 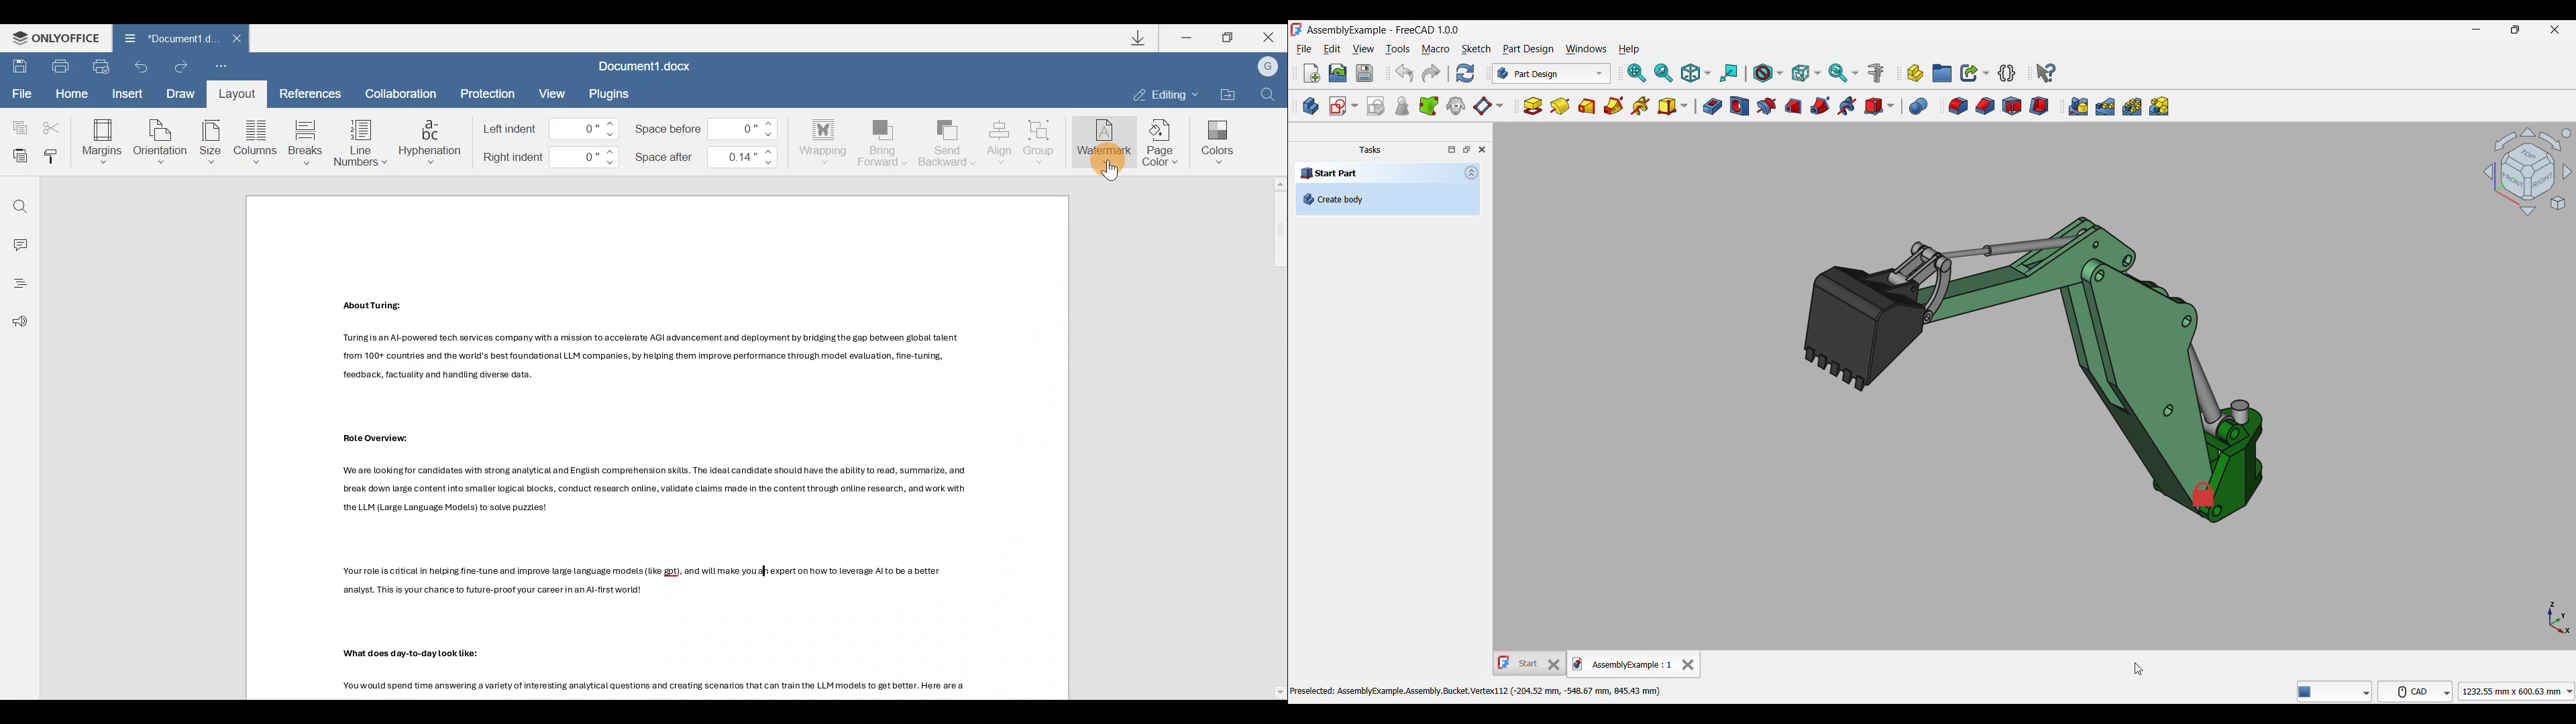 I want to click on Copy, so click(x=17, y=125).